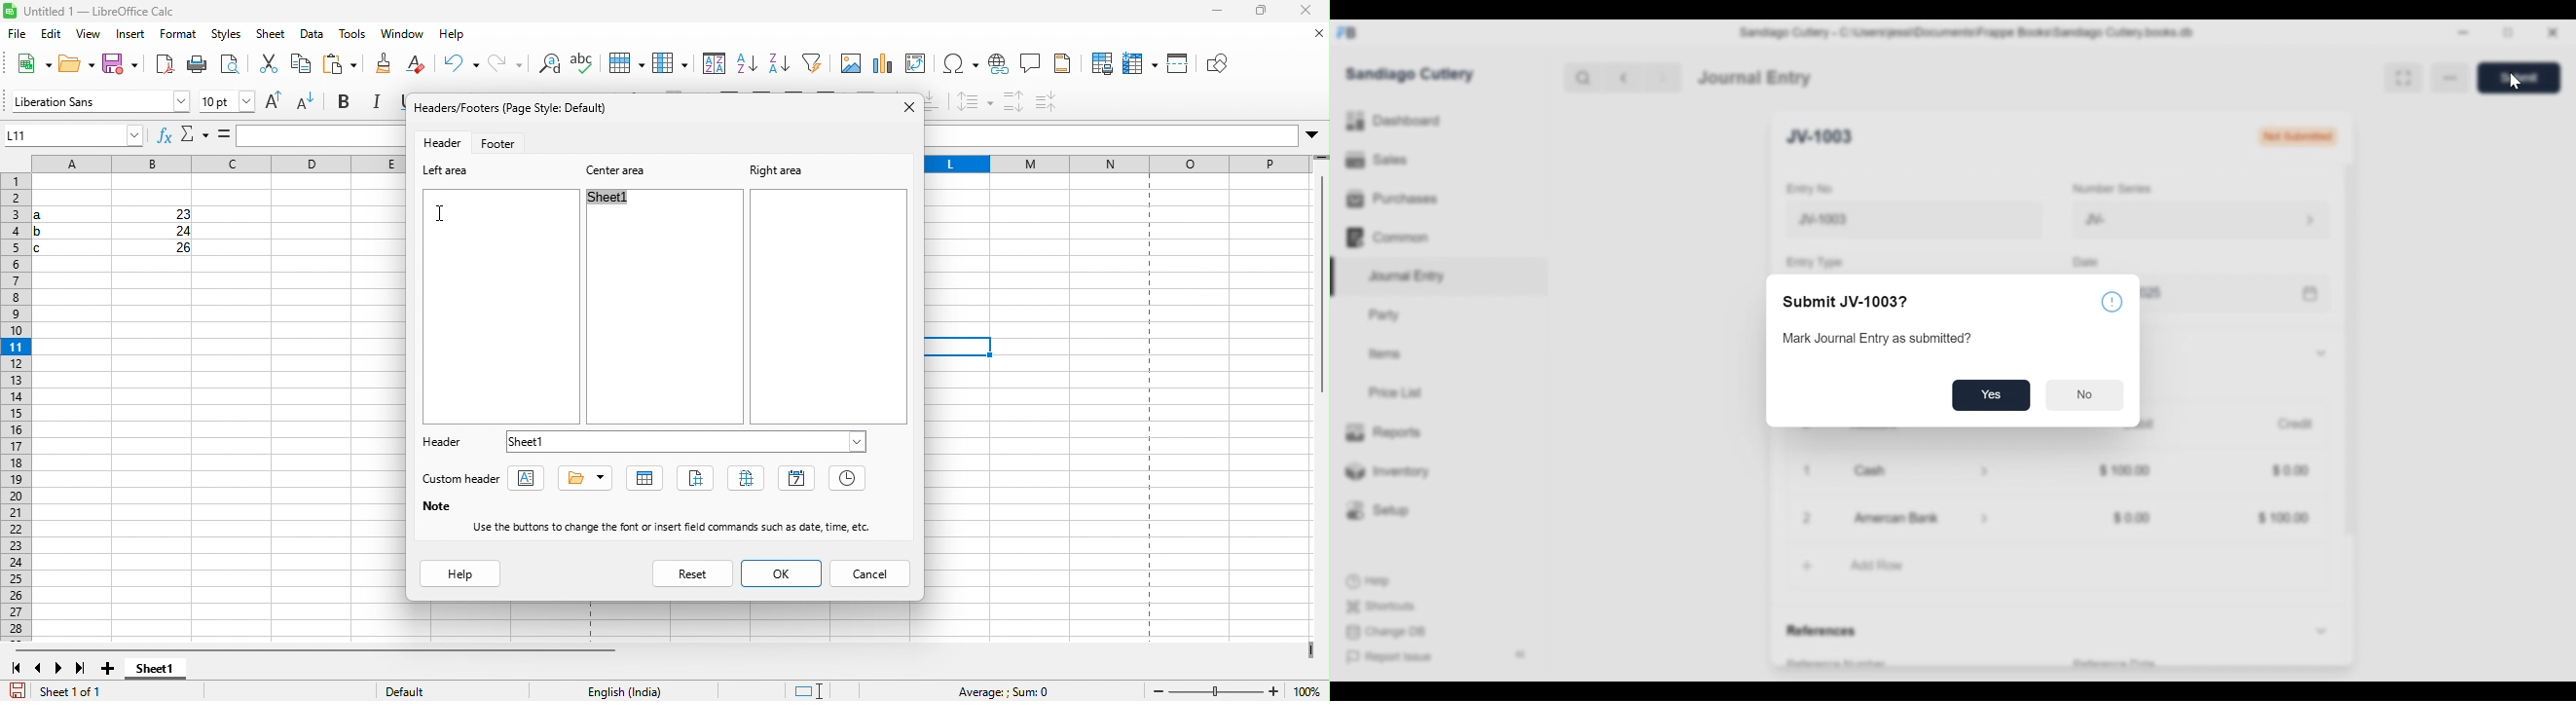 This screenshot has height=728, width=2576. Describe the element at coordinates (76, 136) in the screenshot. I see `name box` at that location.